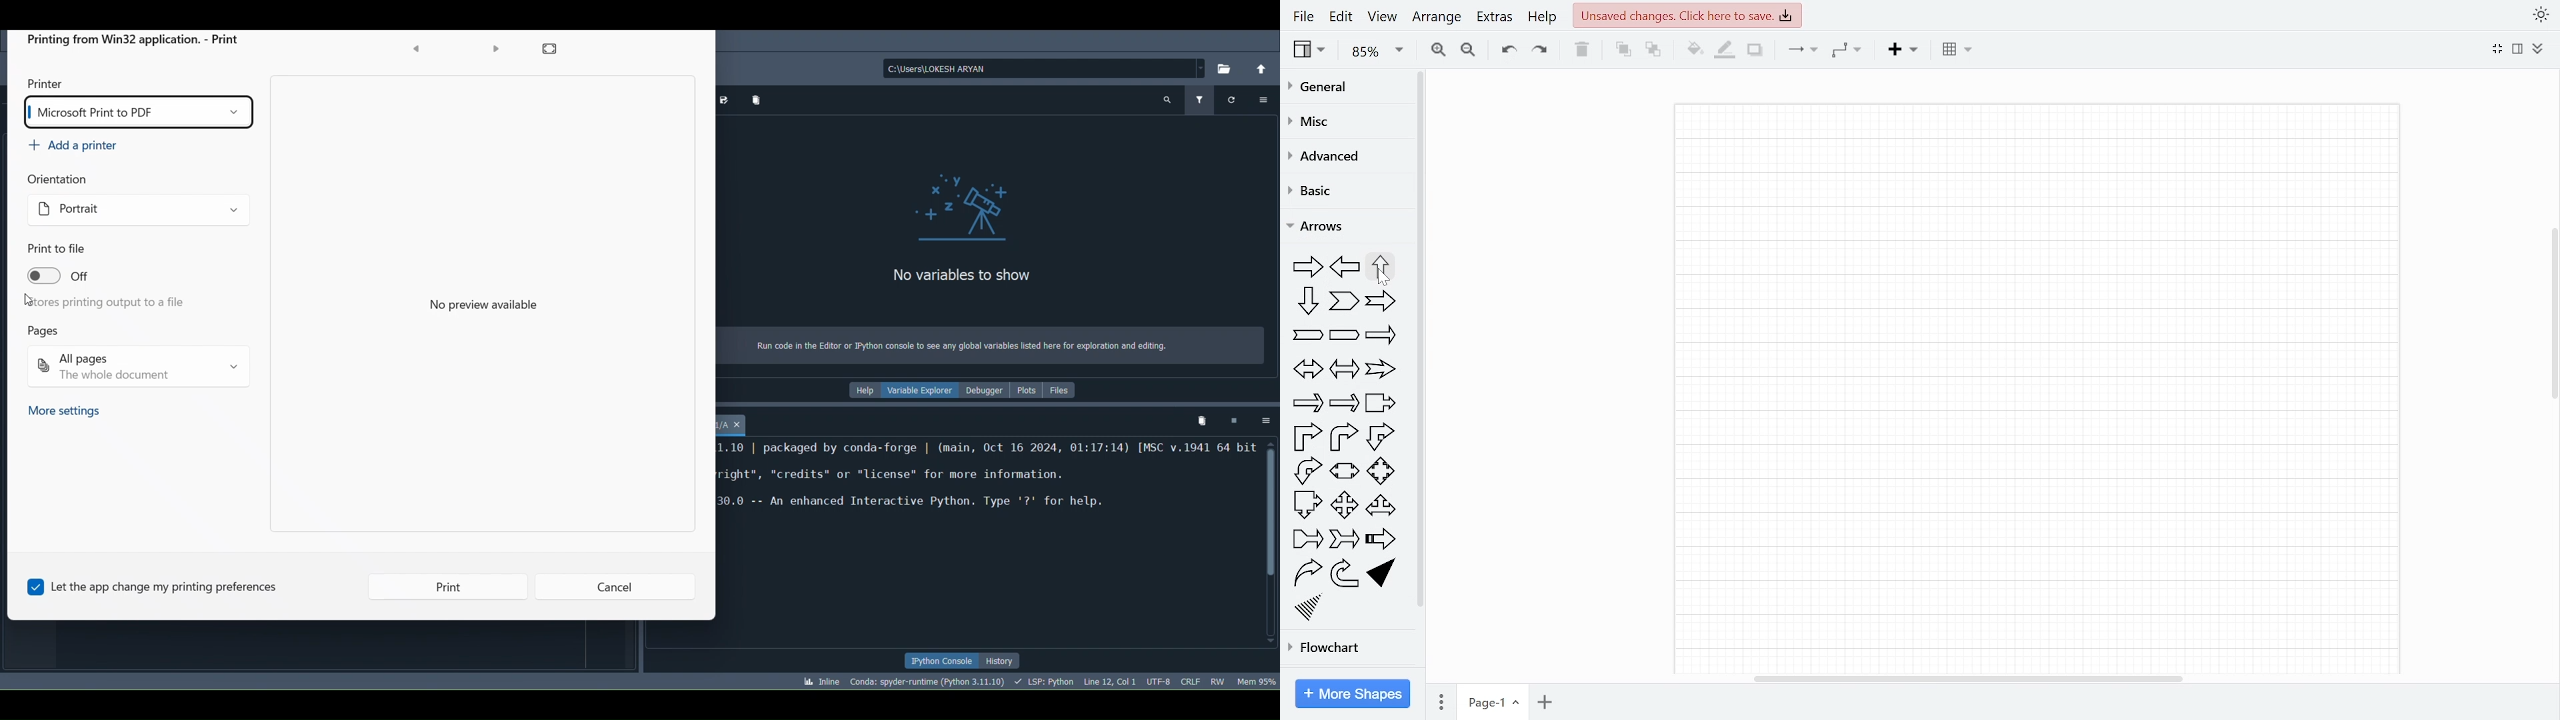 This screenshot has width=2576, height=728. What do you see at coordinates (1436, 17) in the screenshot?
I see `Arrange` at bounding box center [1436, 17].